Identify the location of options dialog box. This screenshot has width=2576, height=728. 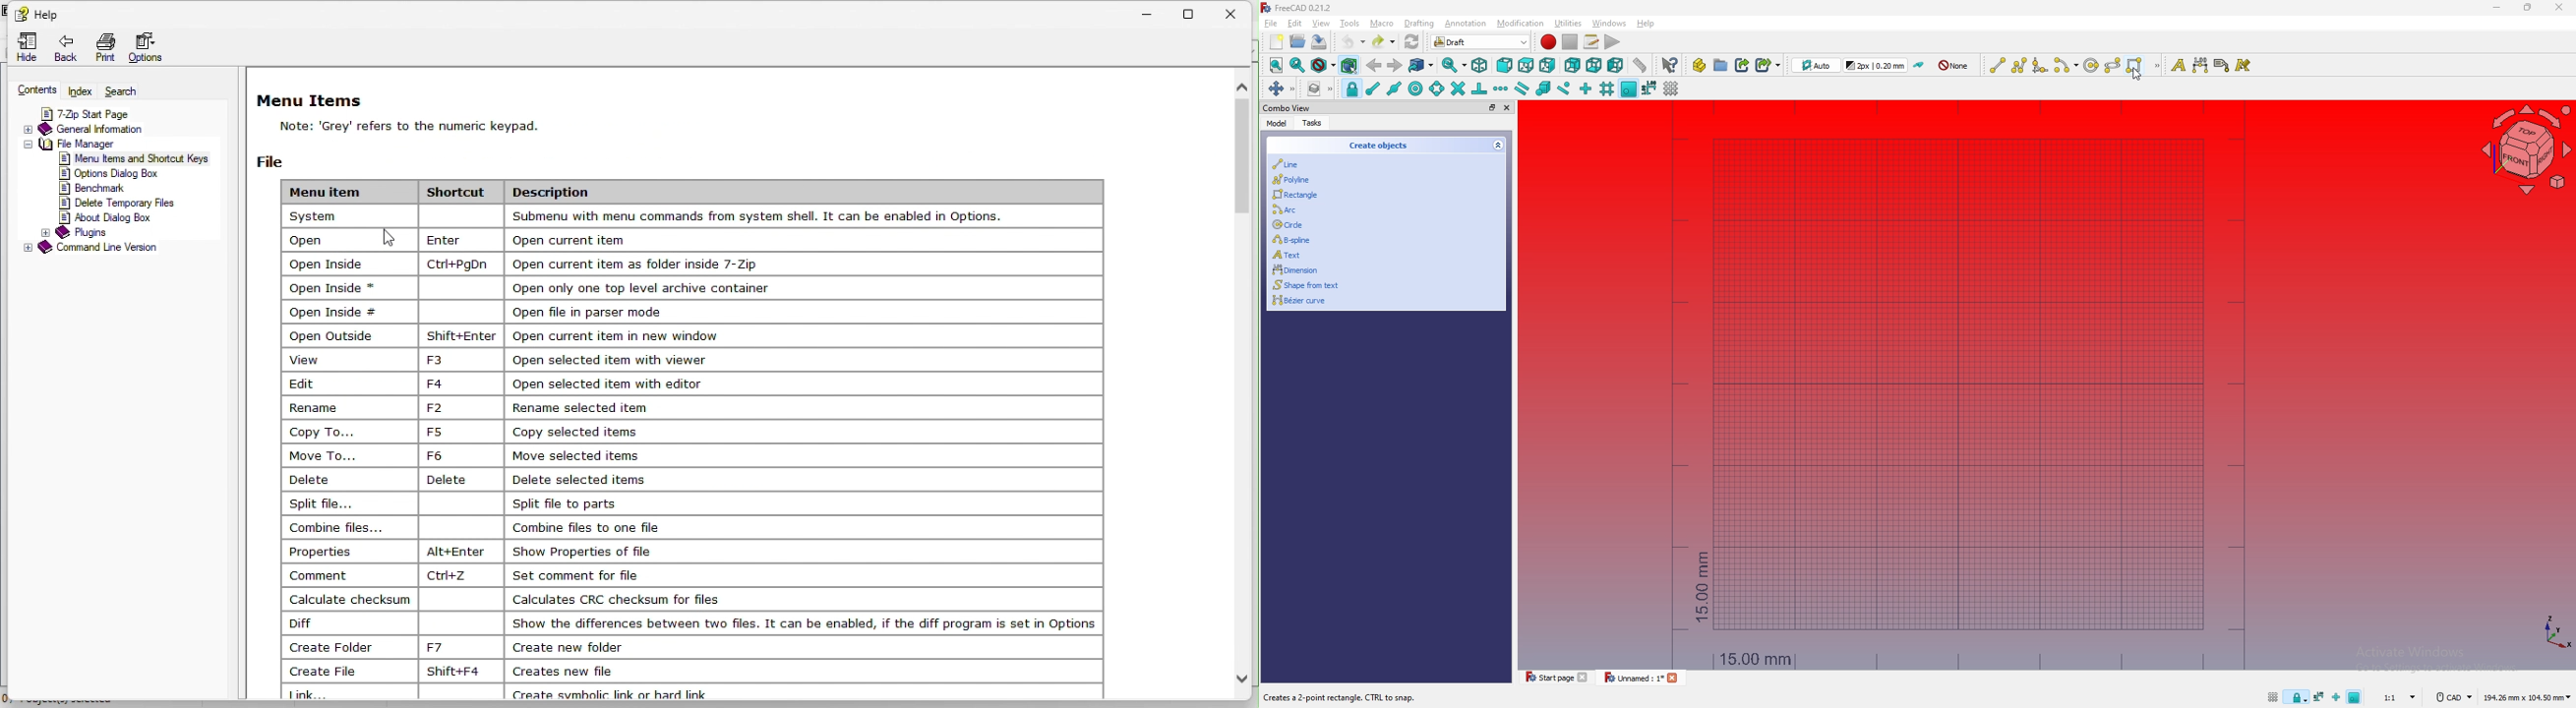
(117, 175).